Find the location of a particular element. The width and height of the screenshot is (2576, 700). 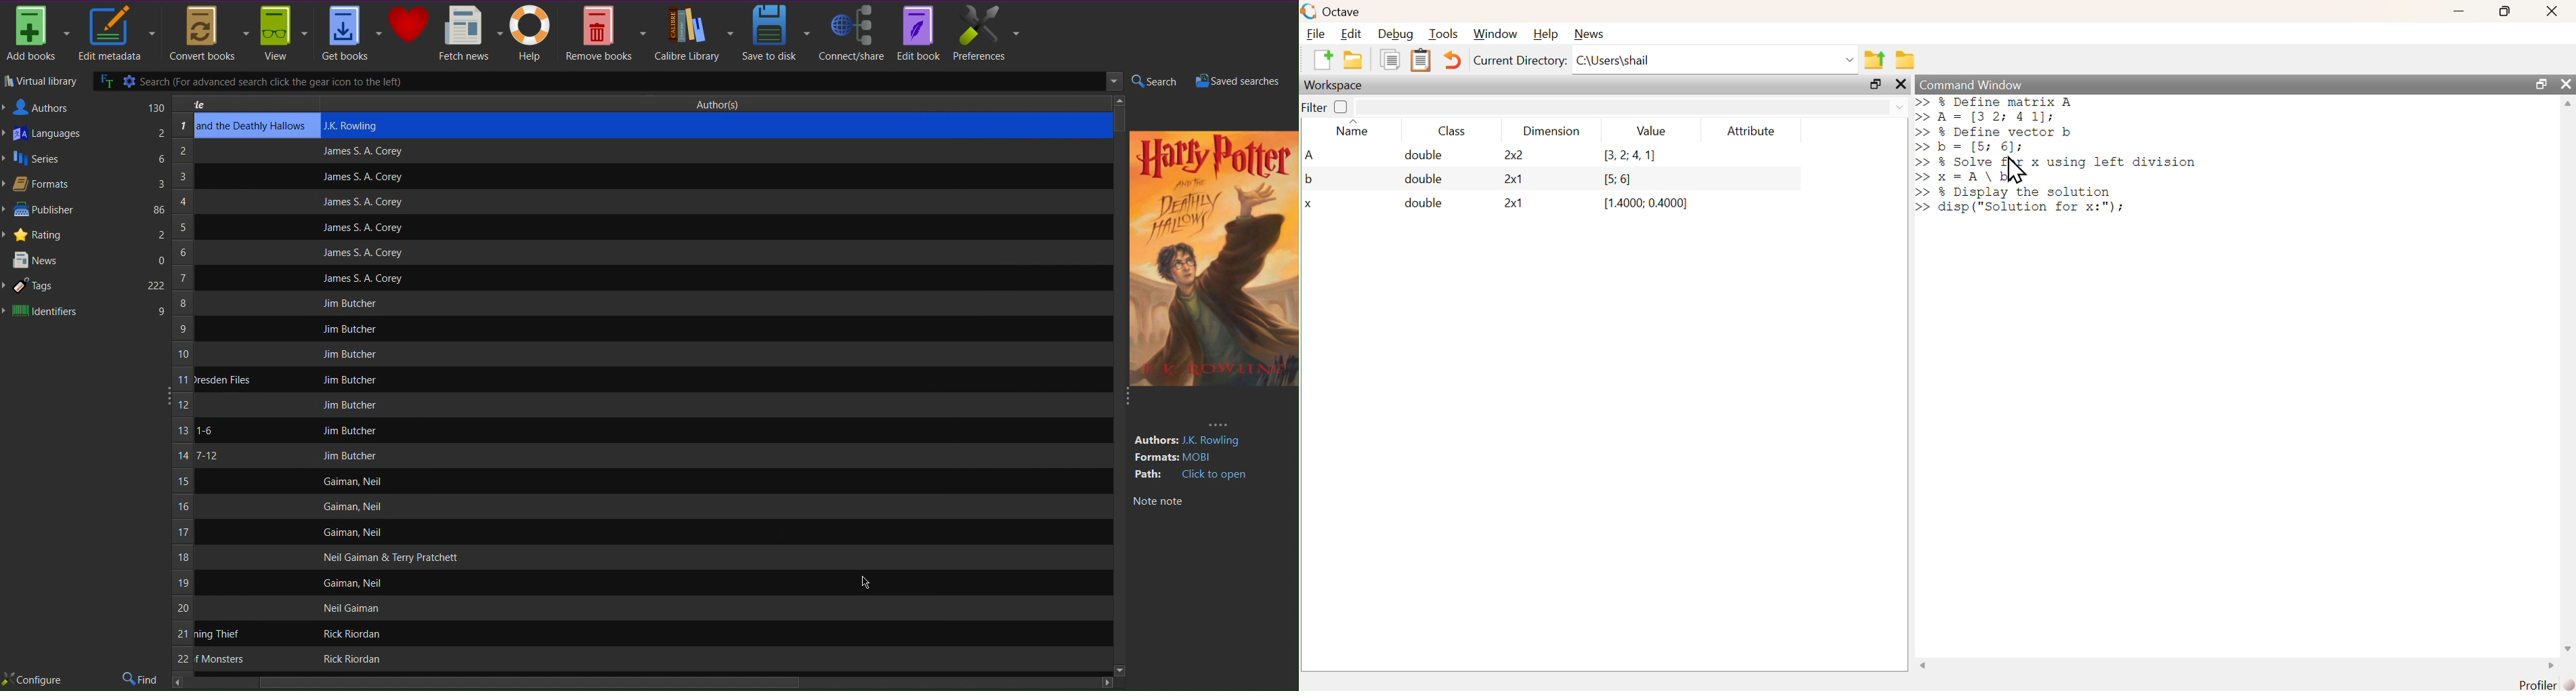

off is located at coordinates (1341, 107).